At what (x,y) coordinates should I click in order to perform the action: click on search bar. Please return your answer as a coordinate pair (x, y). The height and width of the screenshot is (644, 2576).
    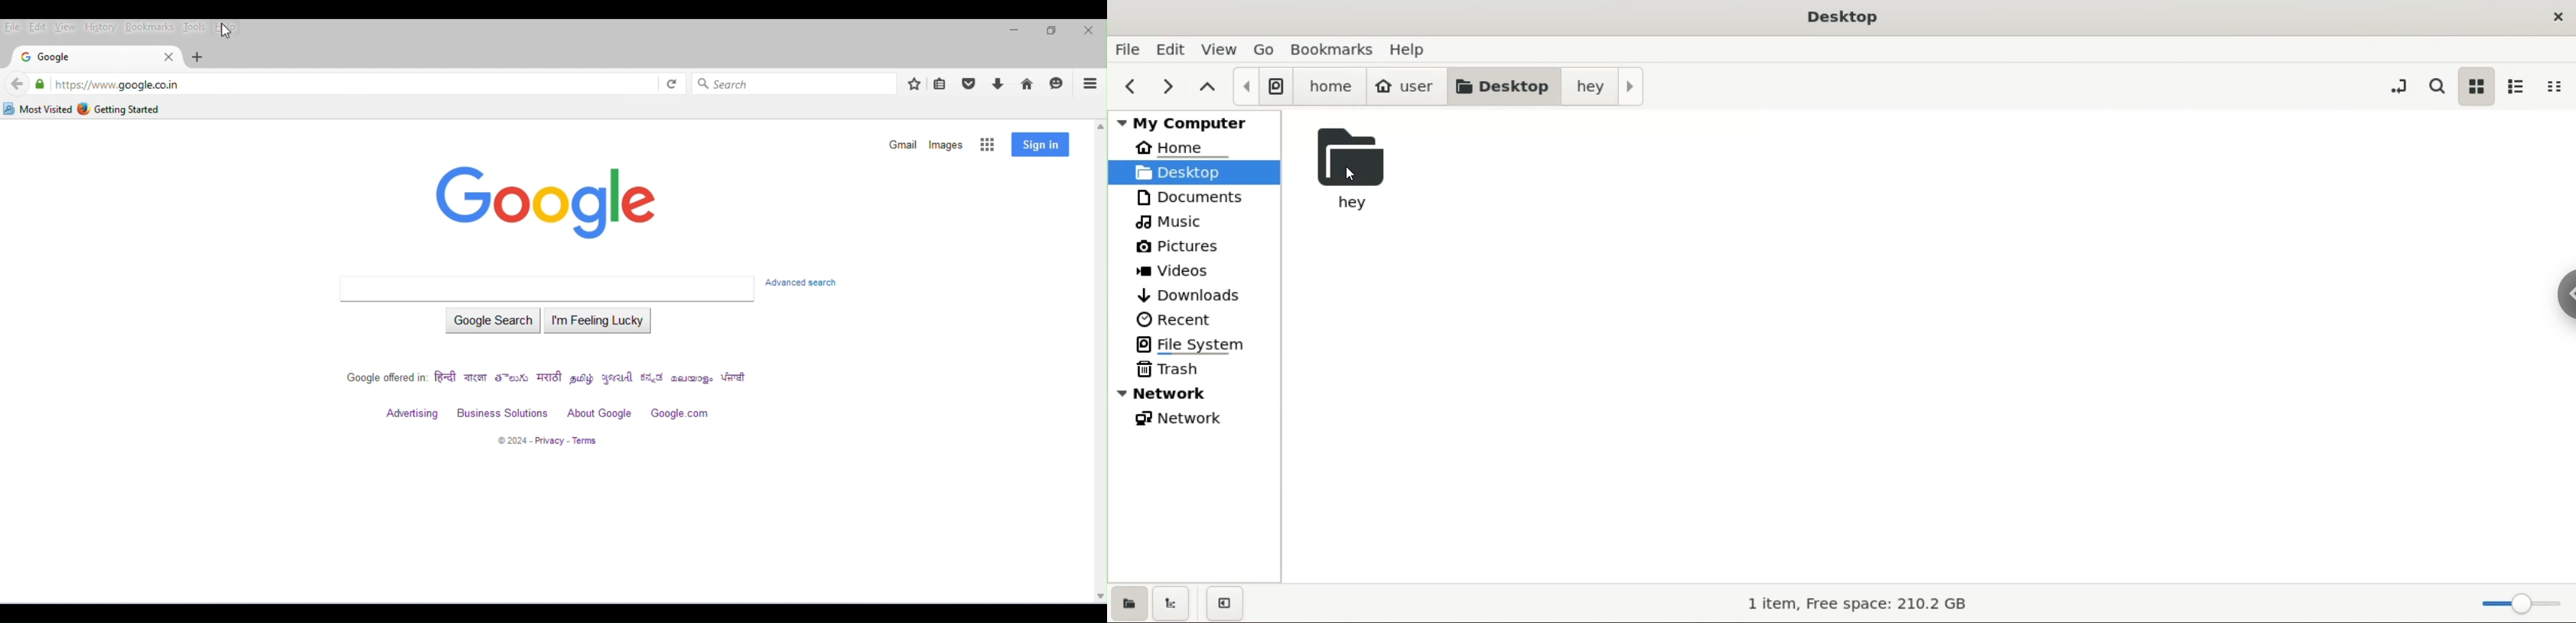
    Looking at the image, I should click on (546, 289).